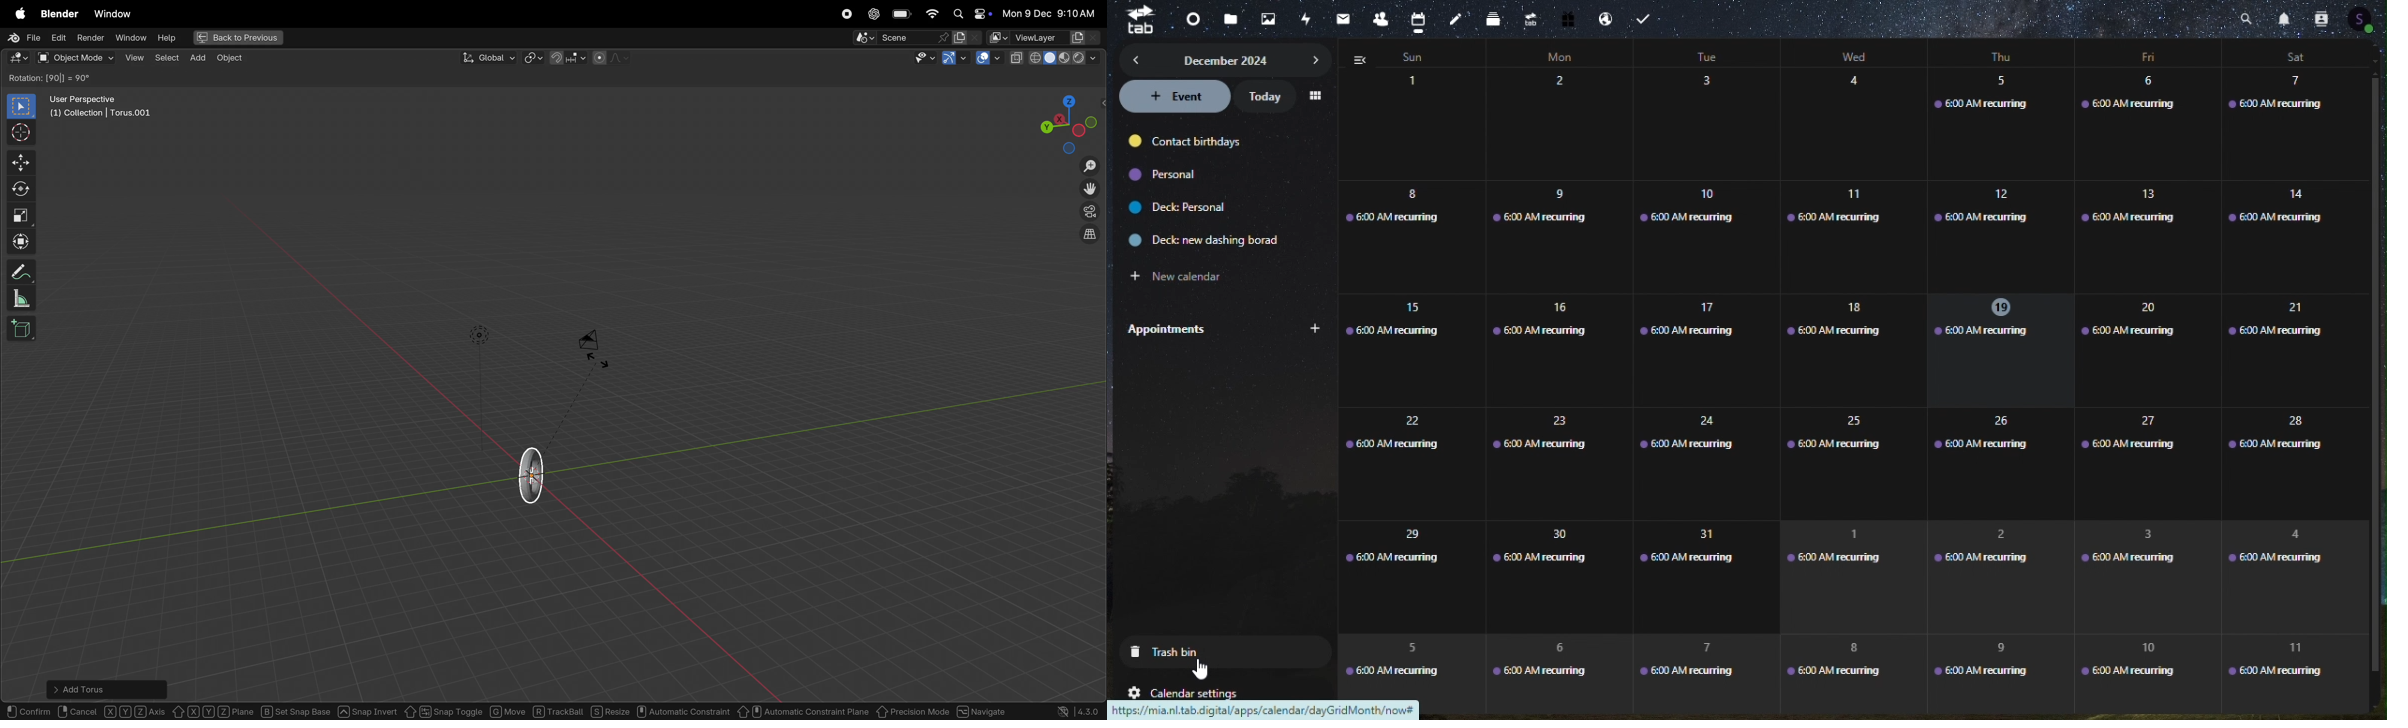  What do you see at coordinates (844, 14) in the screenshot?
I see `record` at bounding box center [844, 14].